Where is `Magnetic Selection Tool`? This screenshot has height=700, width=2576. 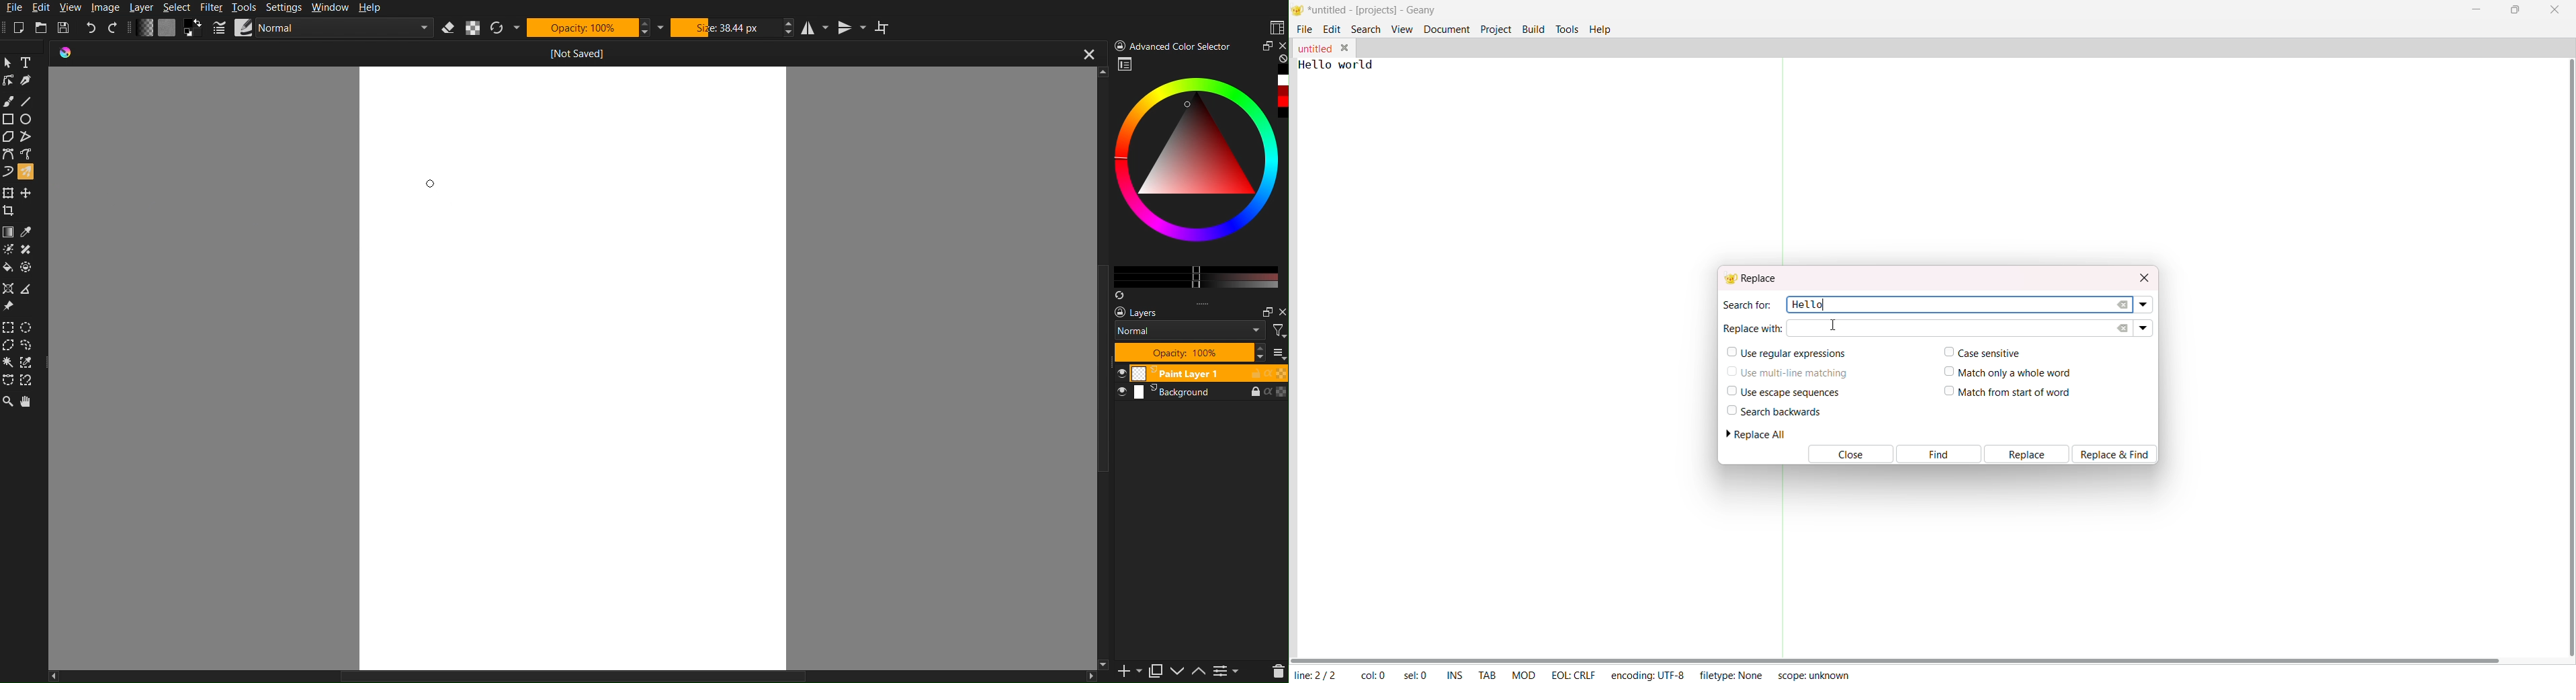 Magnetic Selection Tool is located at coordinates (32, 381).